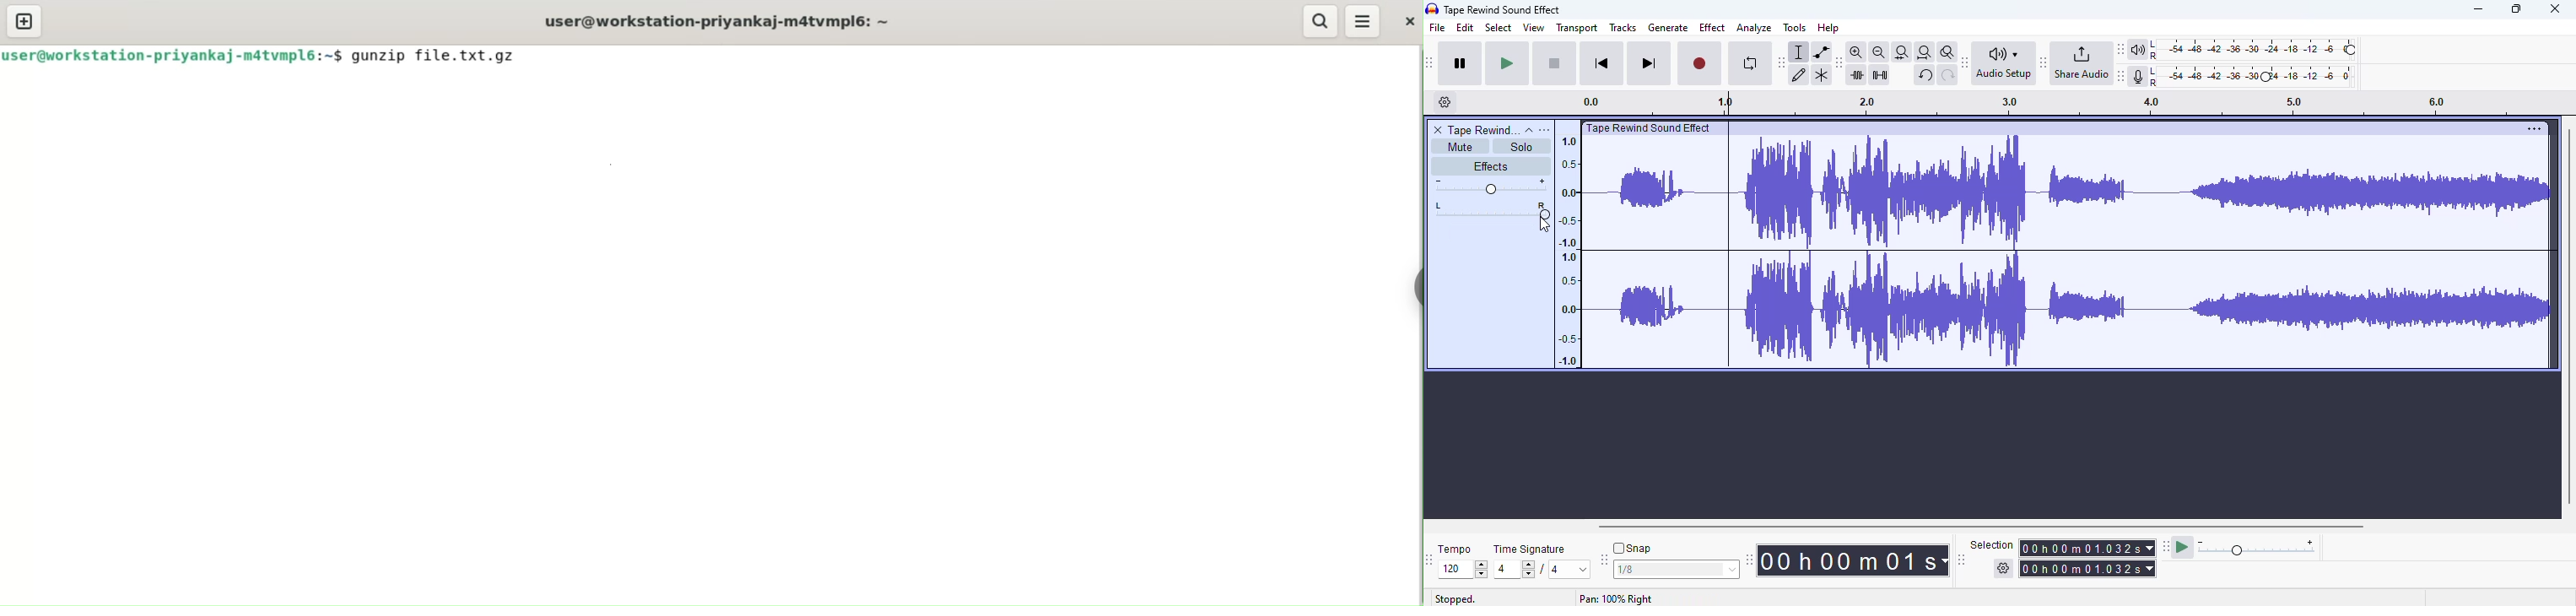 This screenshot has width=2576, height=616. What do you see at coordinates (1462, 570) in the screenshot?
I see `120` at bounding box center [1462, 570].